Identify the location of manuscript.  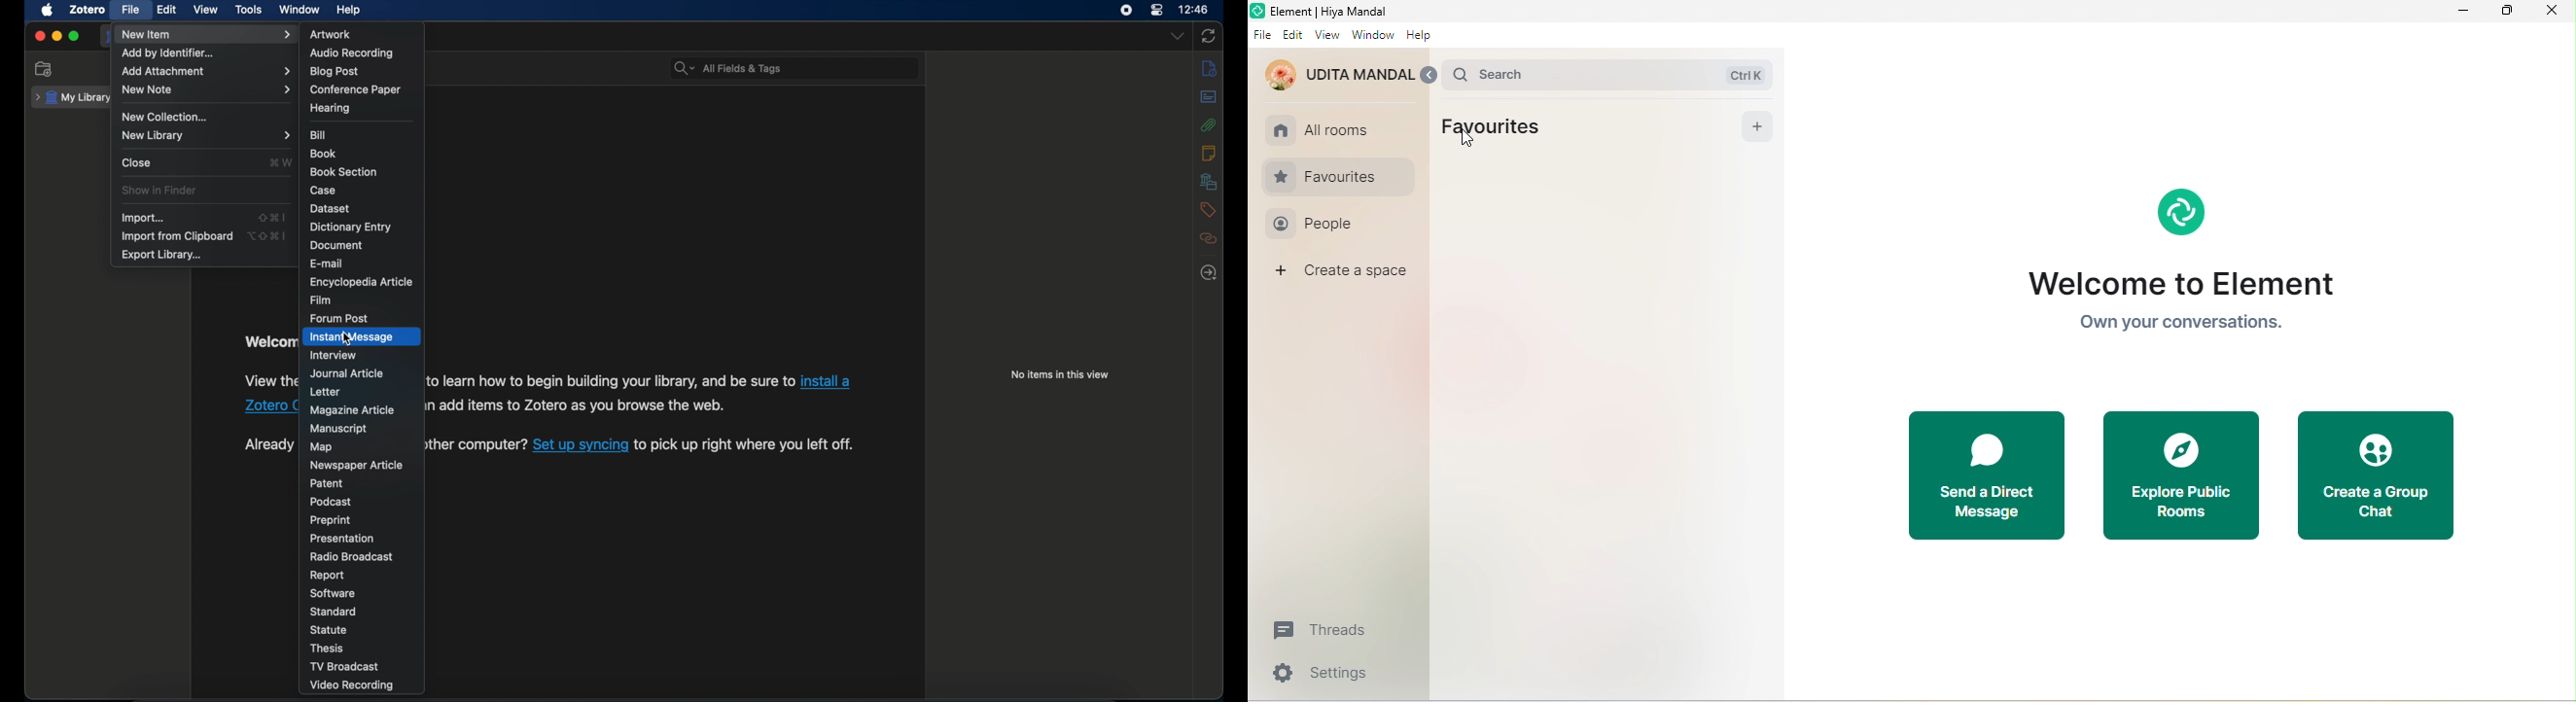
(339, 428).